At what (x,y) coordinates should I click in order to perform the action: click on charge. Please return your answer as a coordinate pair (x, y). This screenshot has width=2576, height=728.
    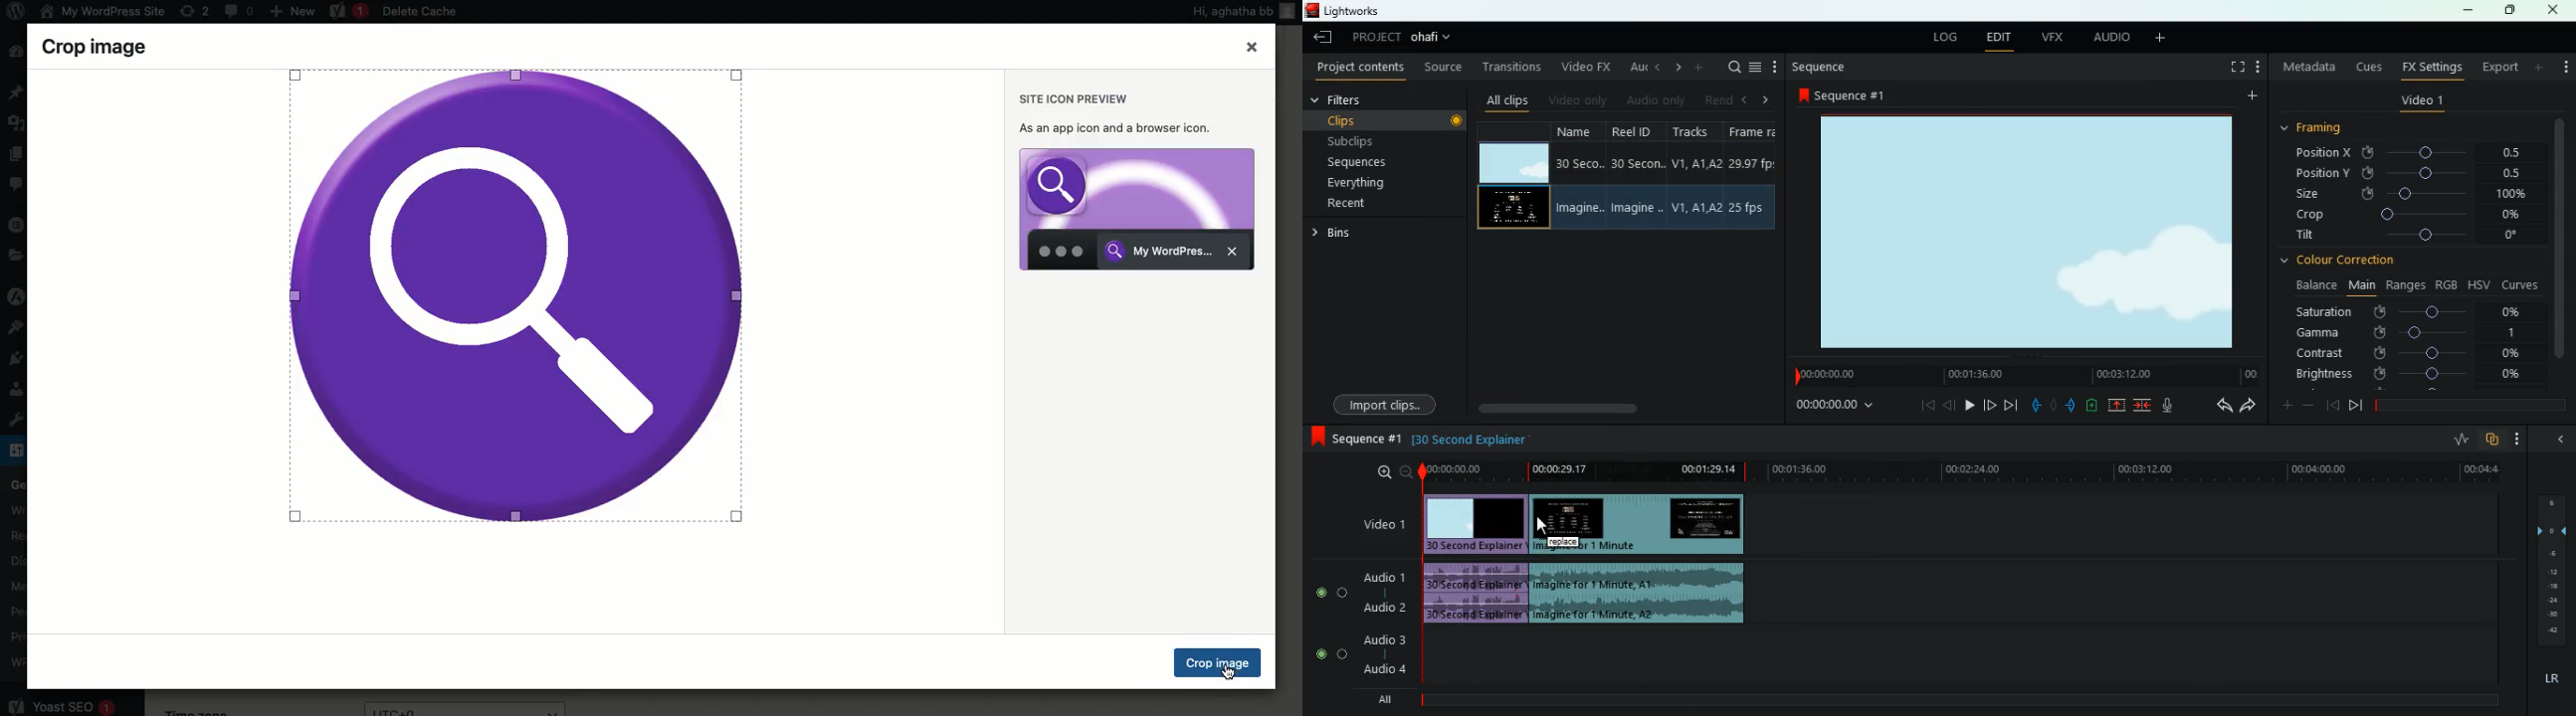
    Looking at the image, I should click on (2092, 406).